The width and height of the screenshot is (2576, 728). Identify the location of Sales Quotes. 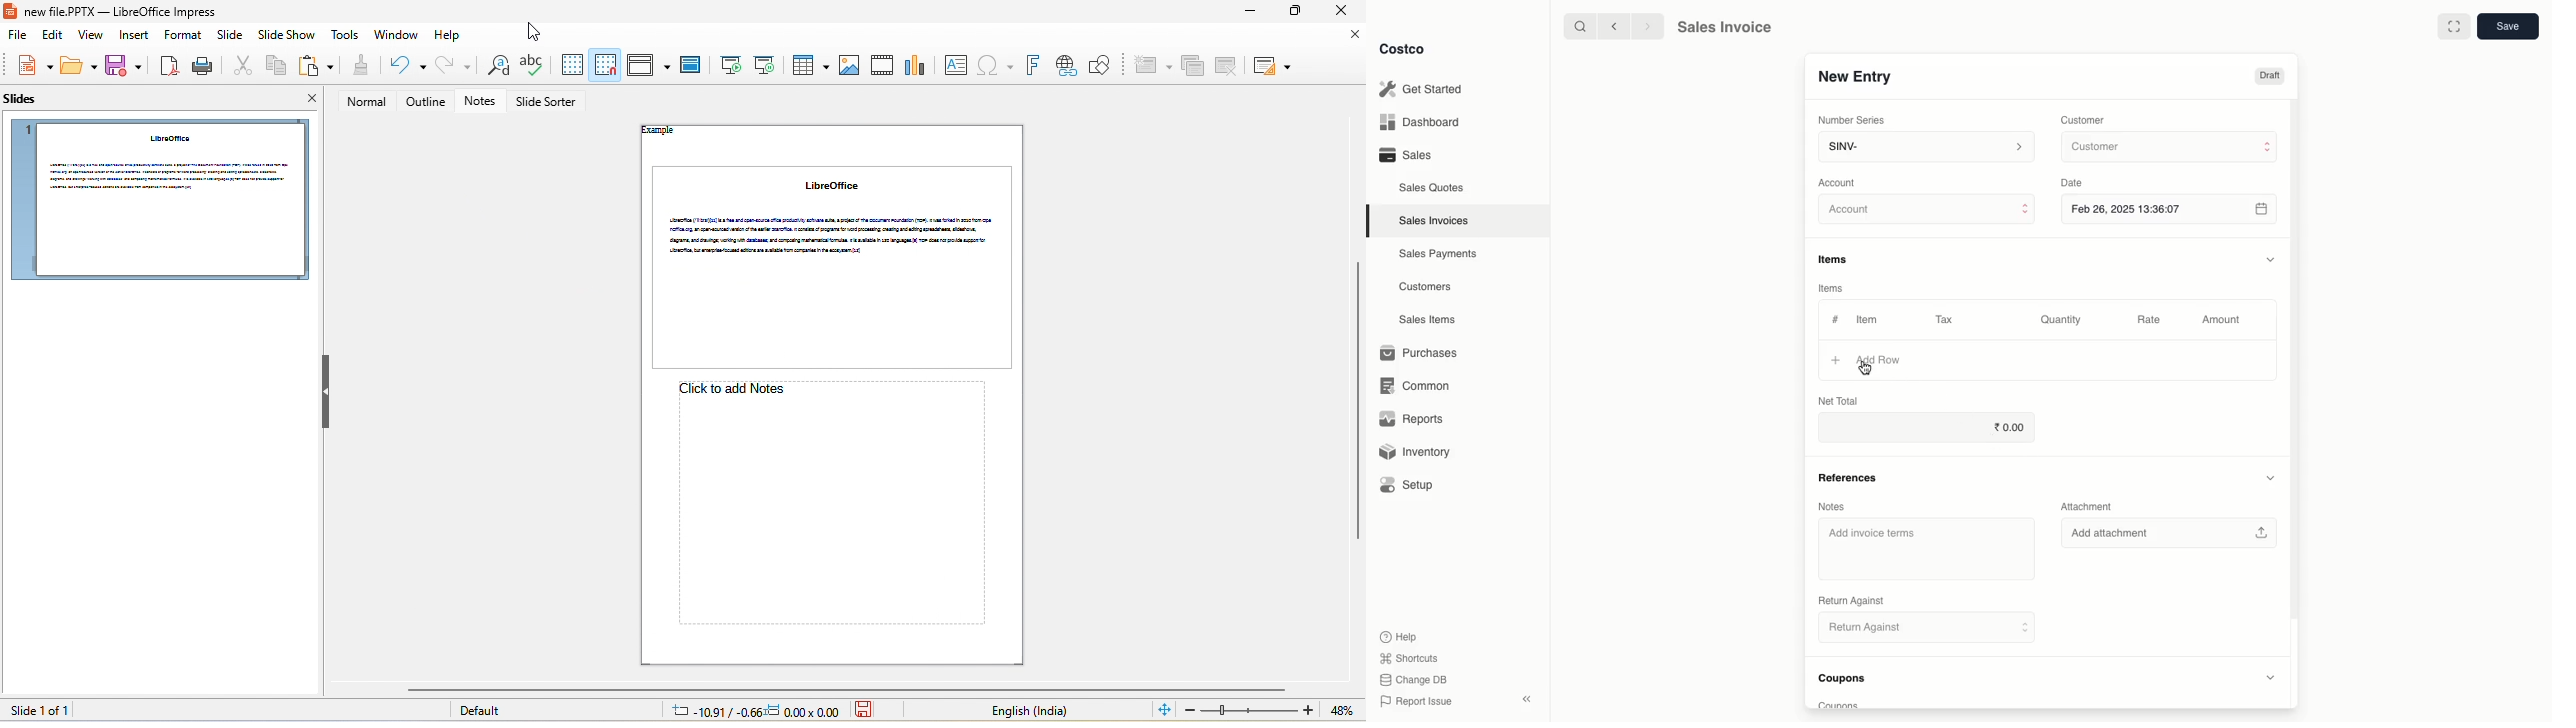
(1434, 187).